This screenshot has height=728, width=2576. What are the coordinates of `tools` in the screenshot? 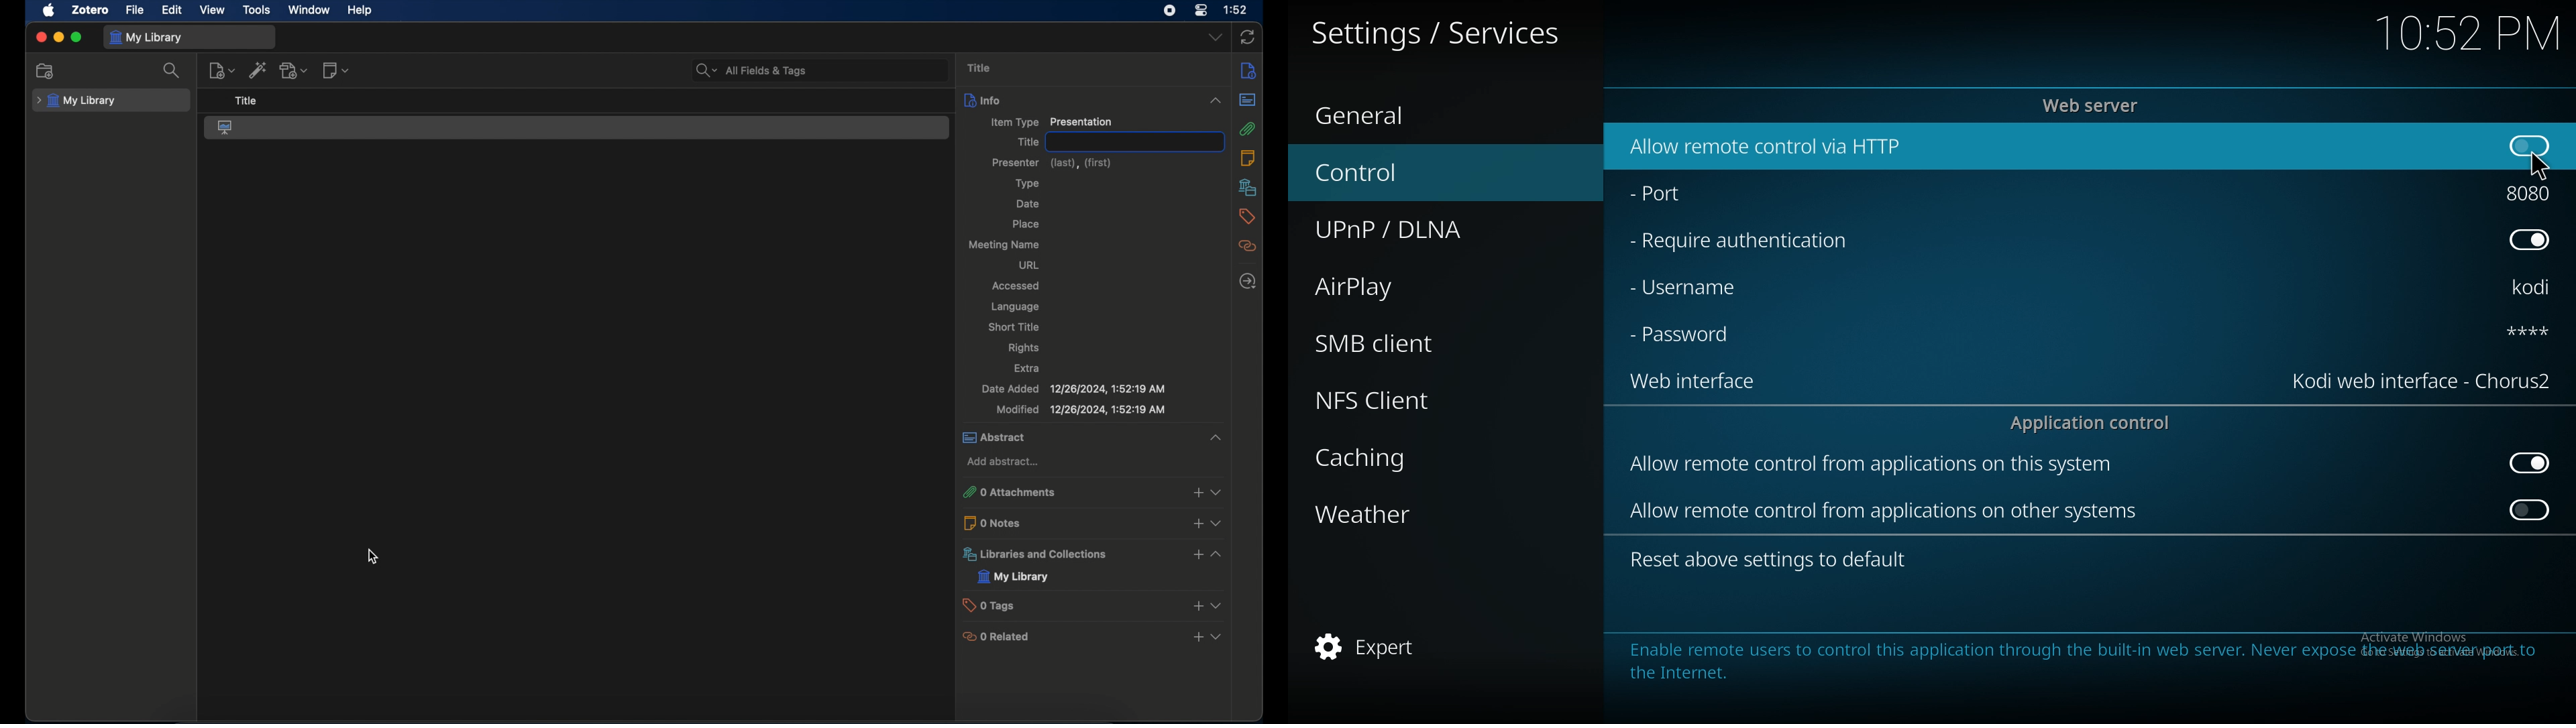 It's located at (256, 9).